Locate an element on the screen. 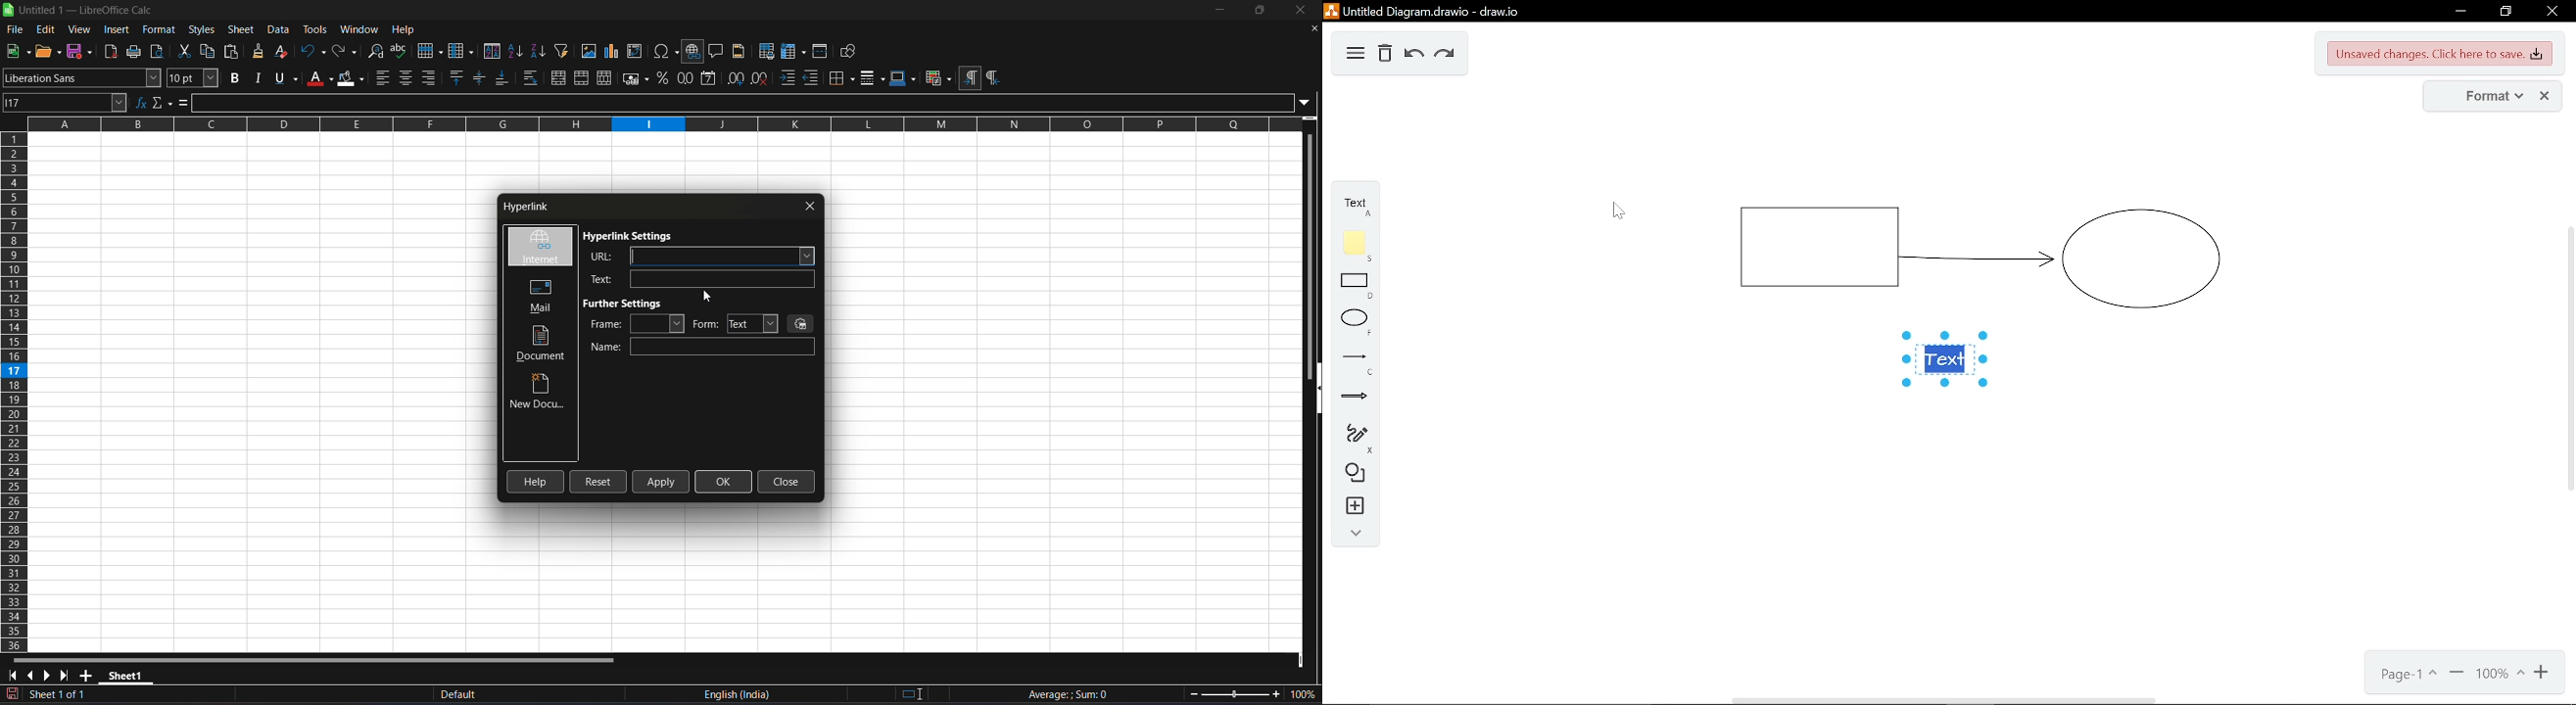 This screenshot has height=728, width=2576. close is located at coordinates (2555, 11).